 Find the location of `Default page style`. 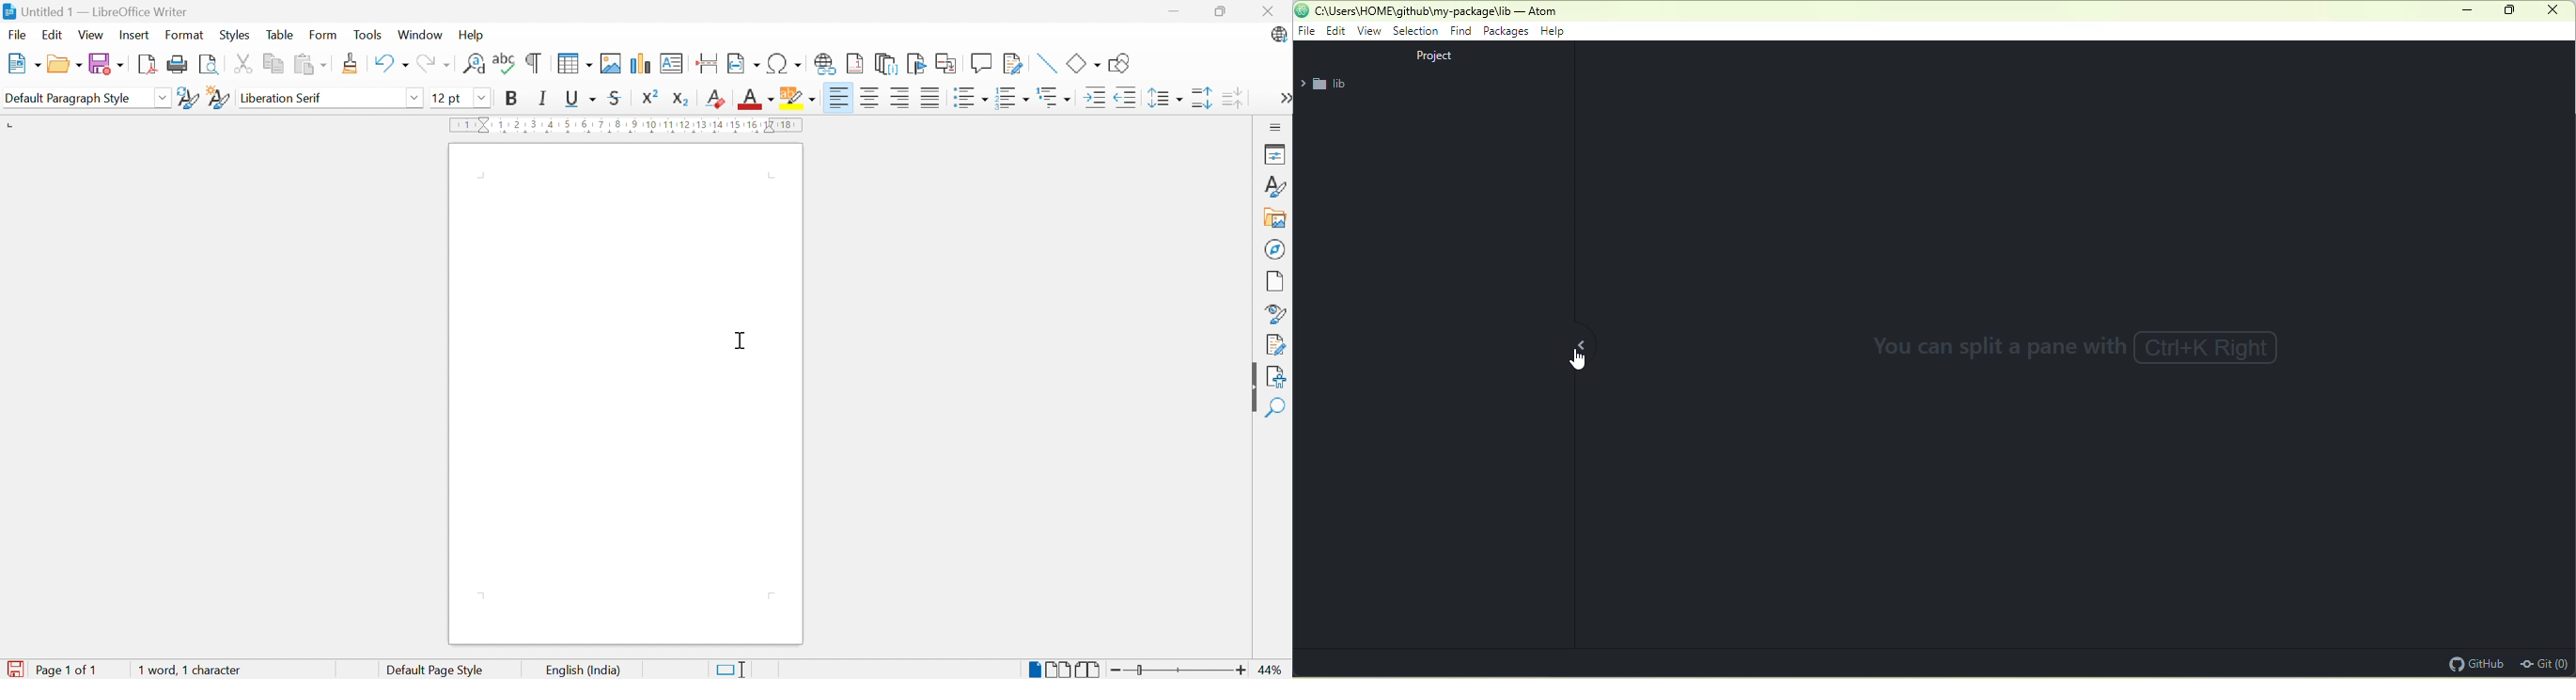

Default page style is located at coordinates (437, 670).